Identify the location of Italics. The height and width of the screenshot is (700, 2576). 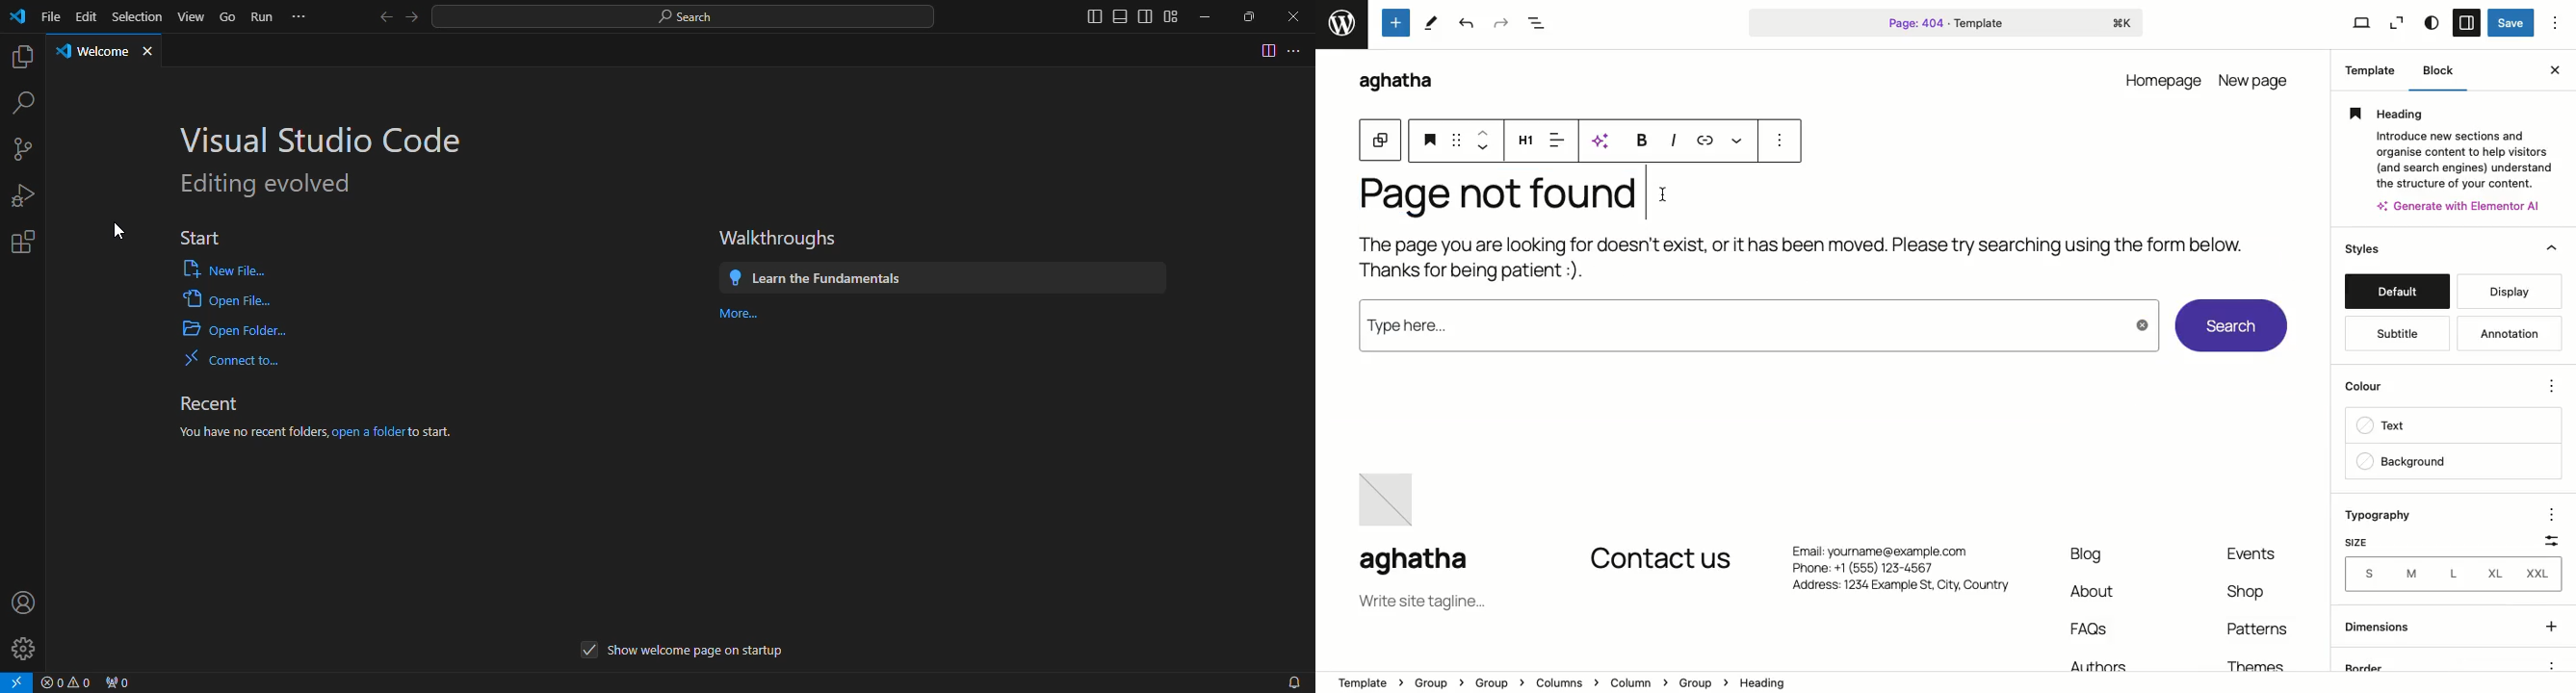
(1674, 140).